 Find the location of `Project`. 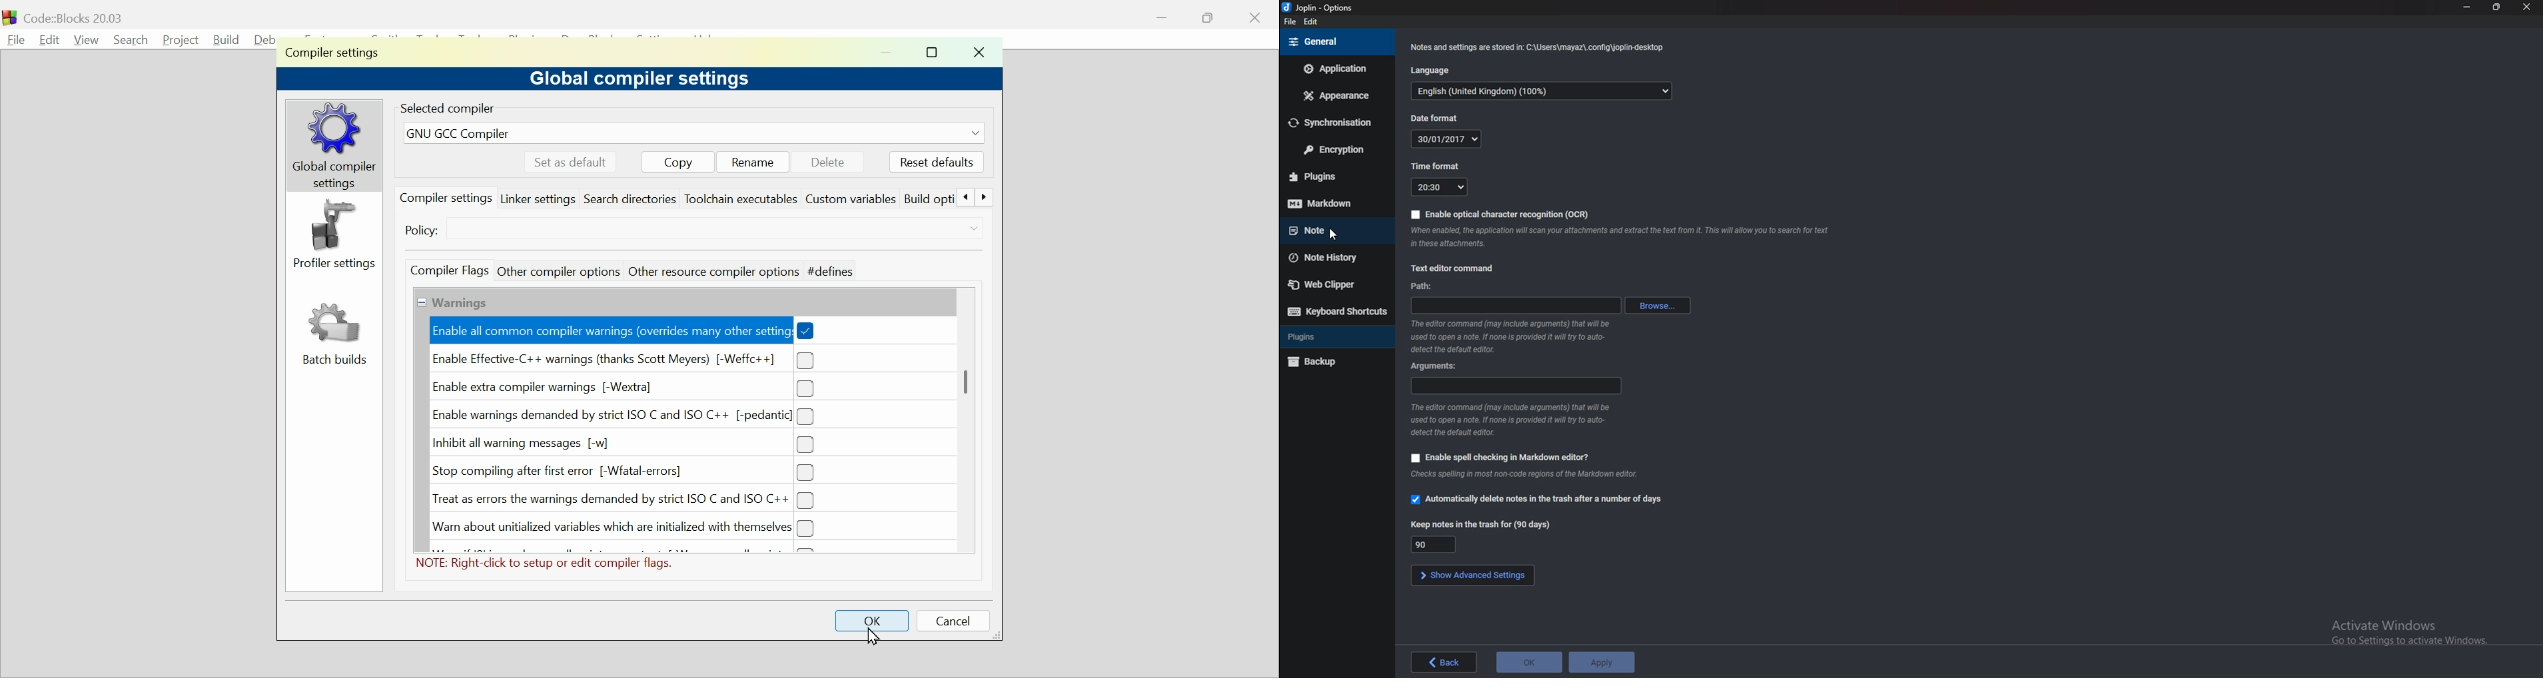

Project is located at coordinates (179, 39).